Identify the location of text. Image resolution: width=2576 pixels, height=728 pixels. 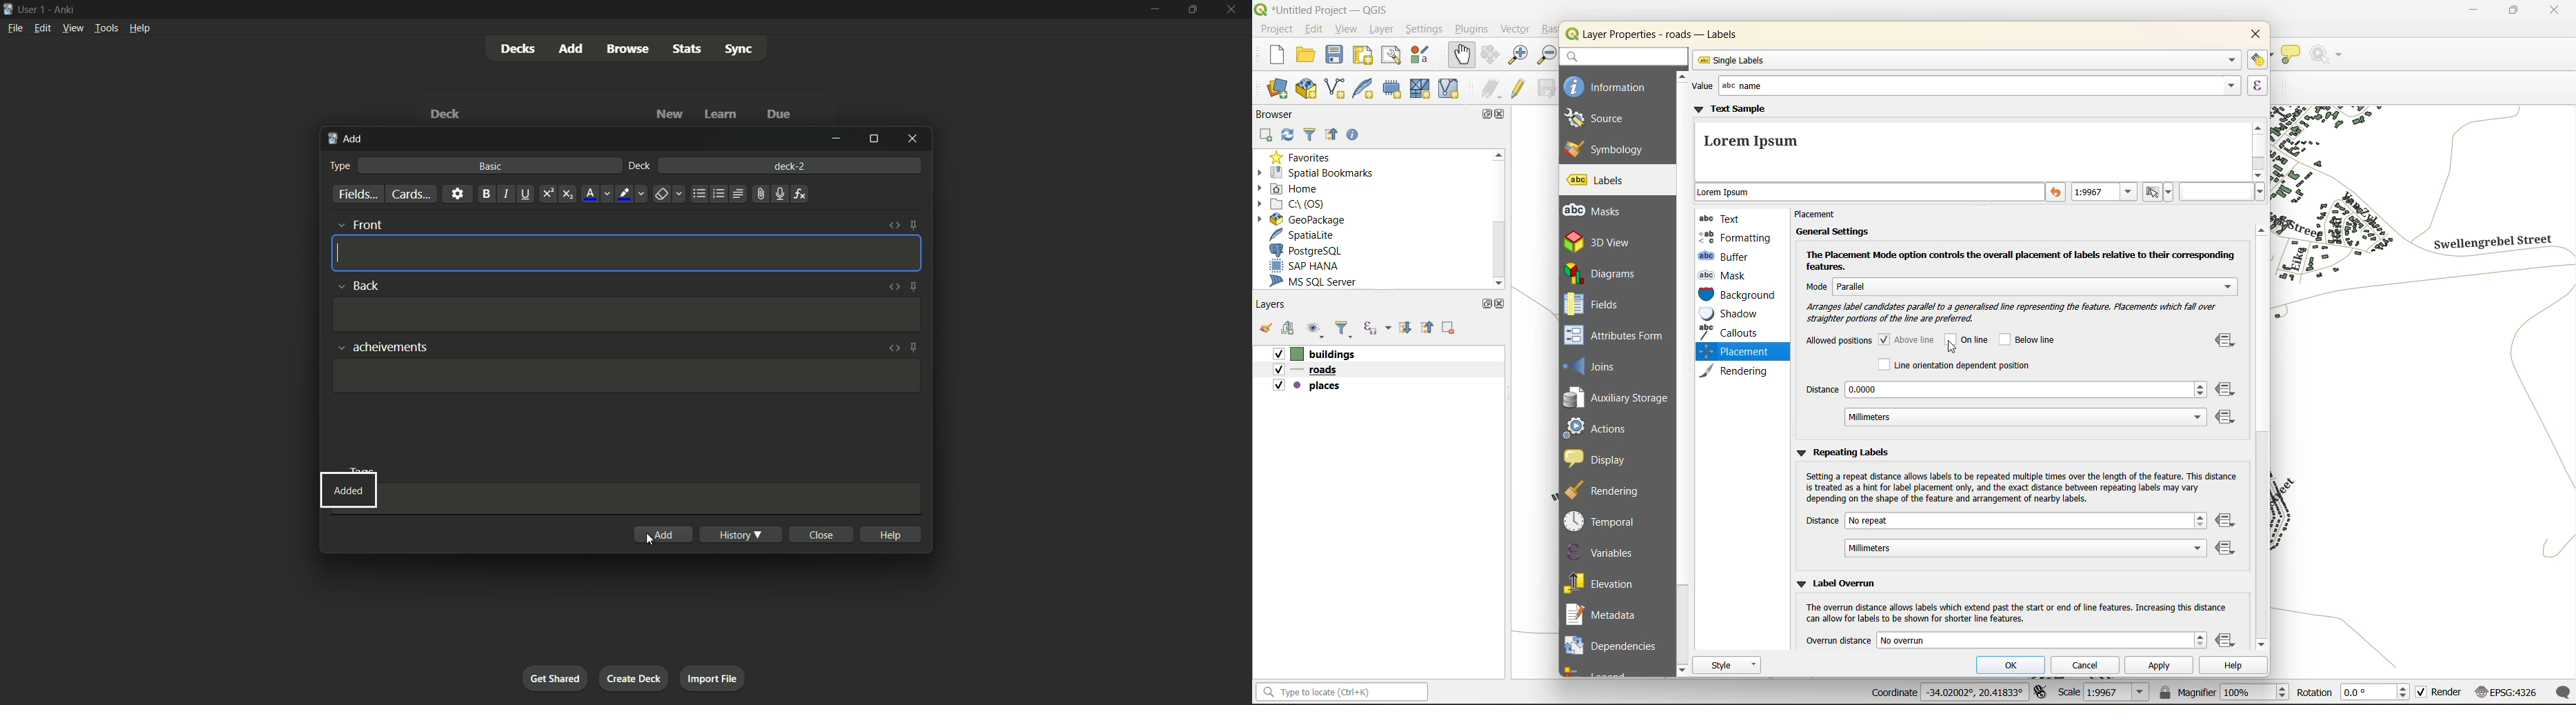
(1723, 218).